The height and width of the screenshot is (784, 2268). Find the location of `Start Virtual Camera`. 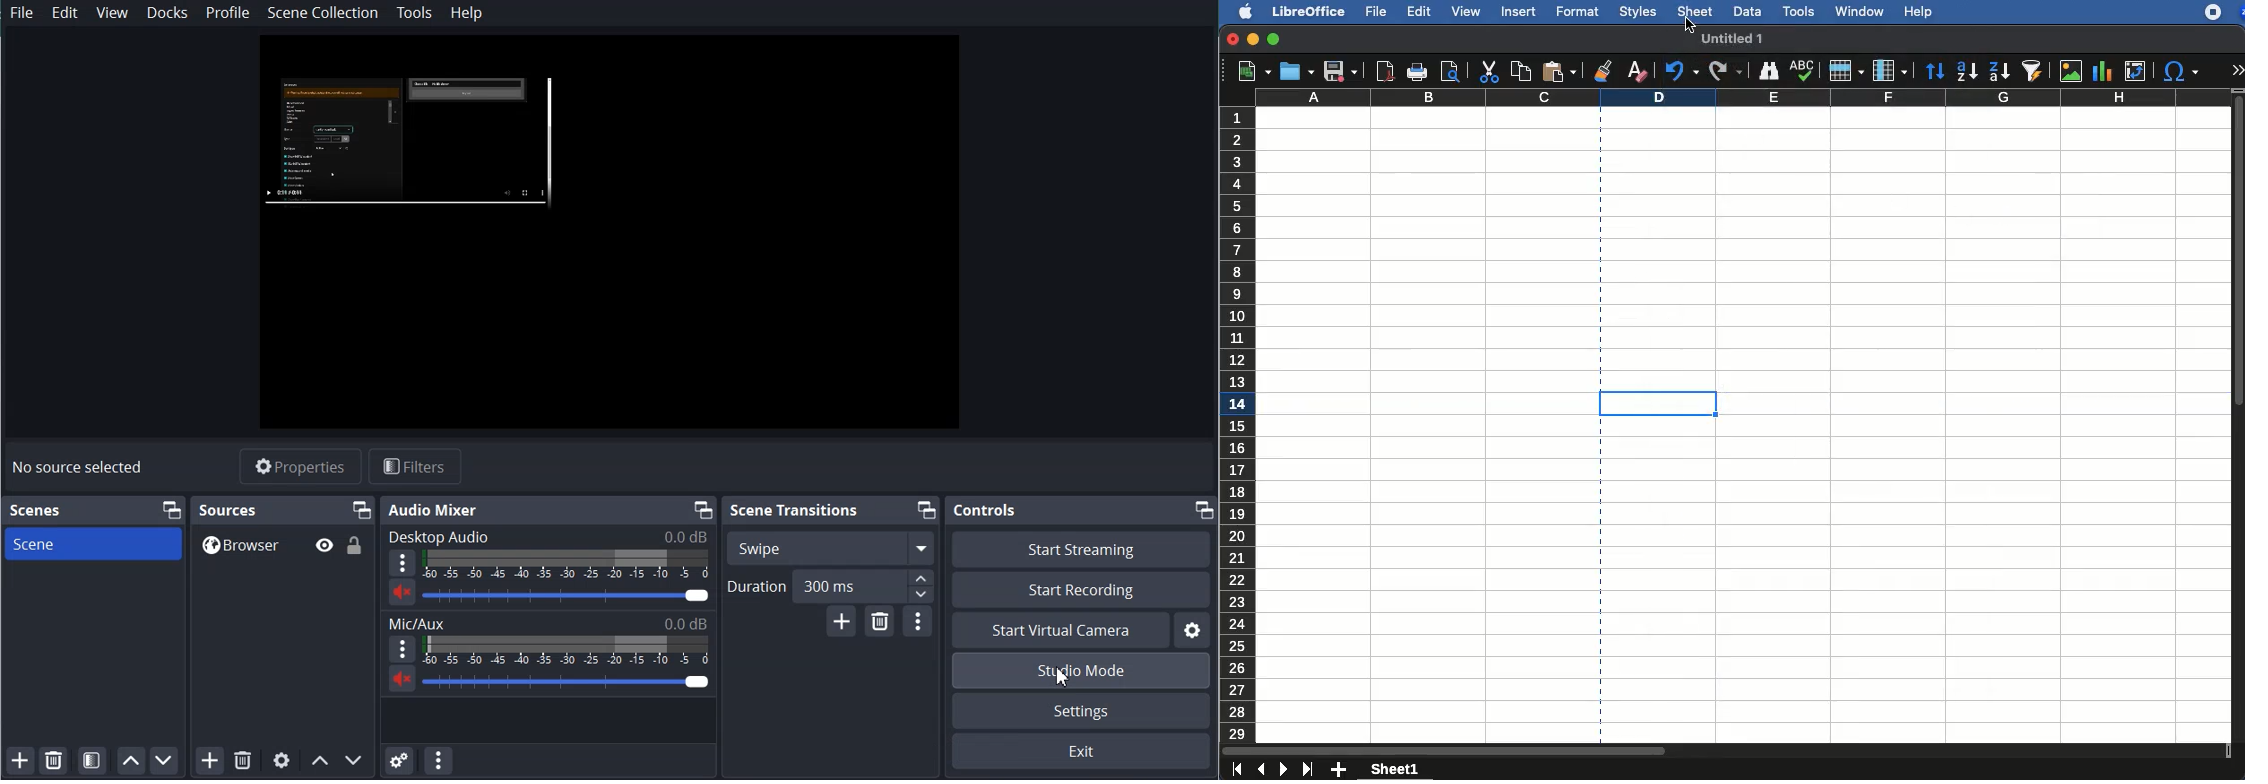

Start Virtual Camera is located at coordinates (1059, 629).